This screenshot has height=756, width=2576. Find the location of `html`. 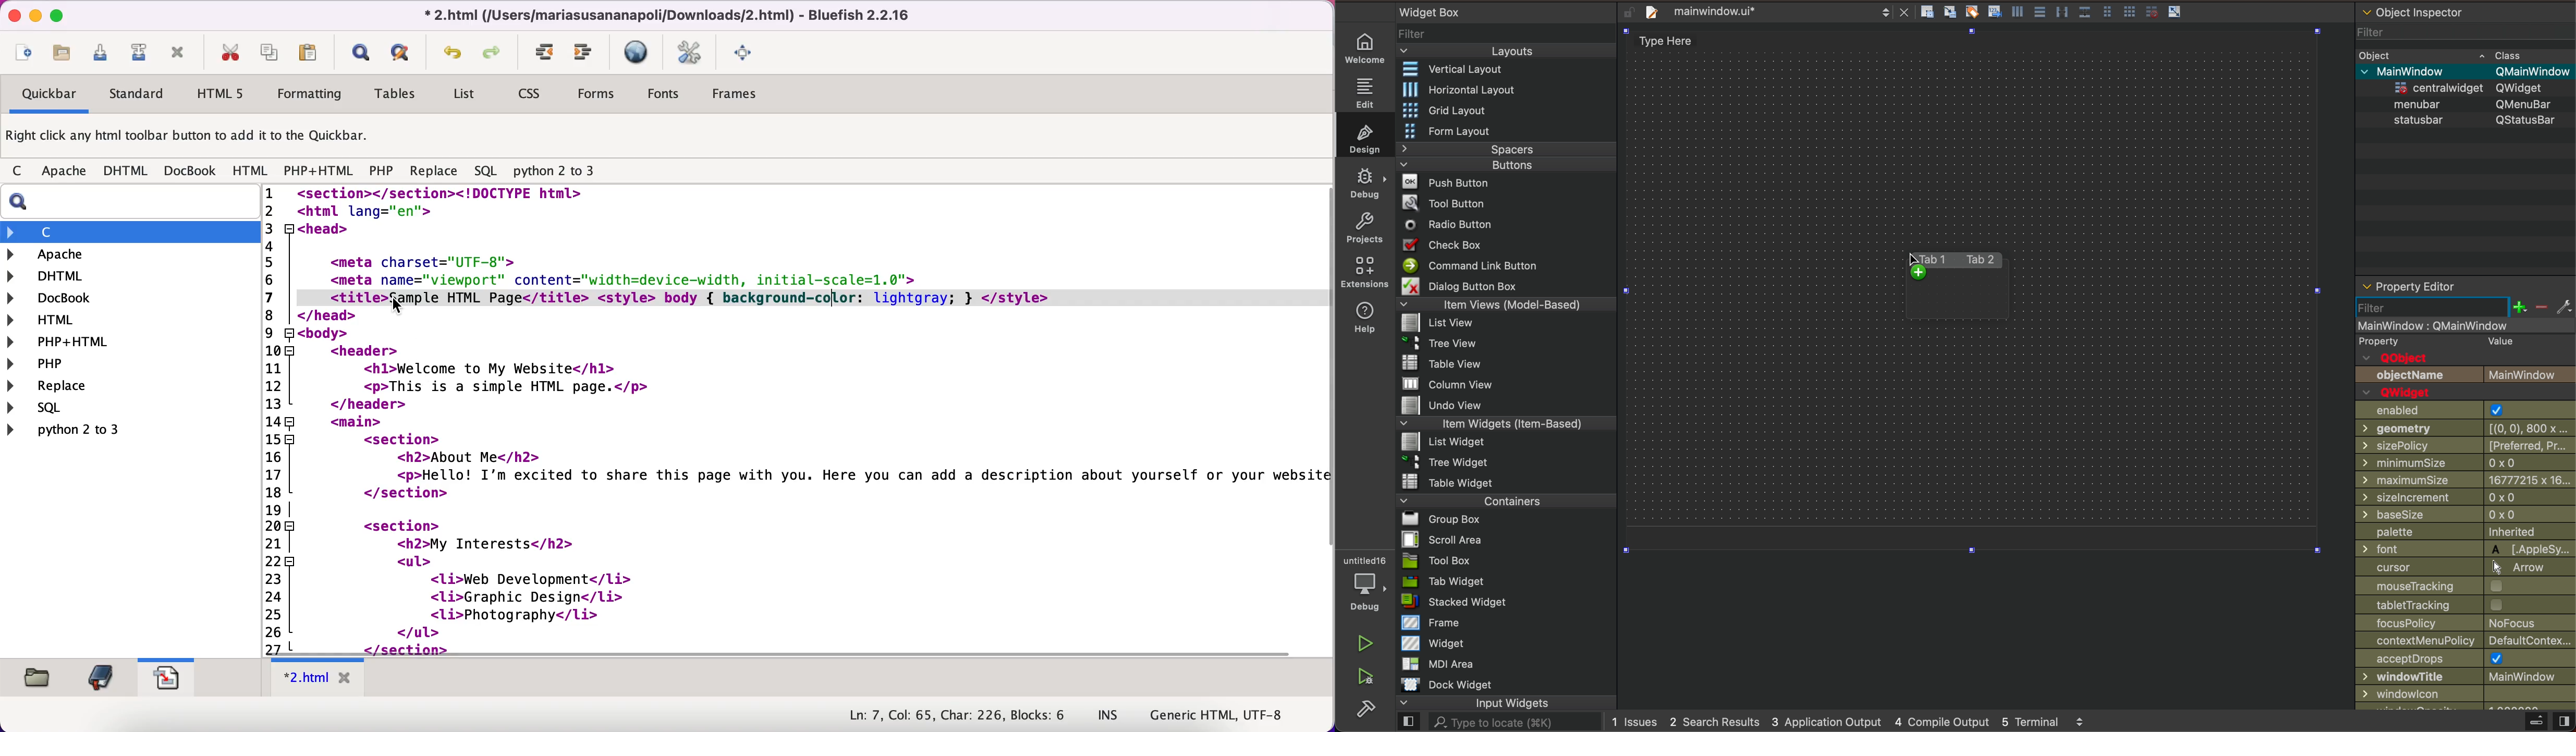

html is located at coordinates (53, 322).